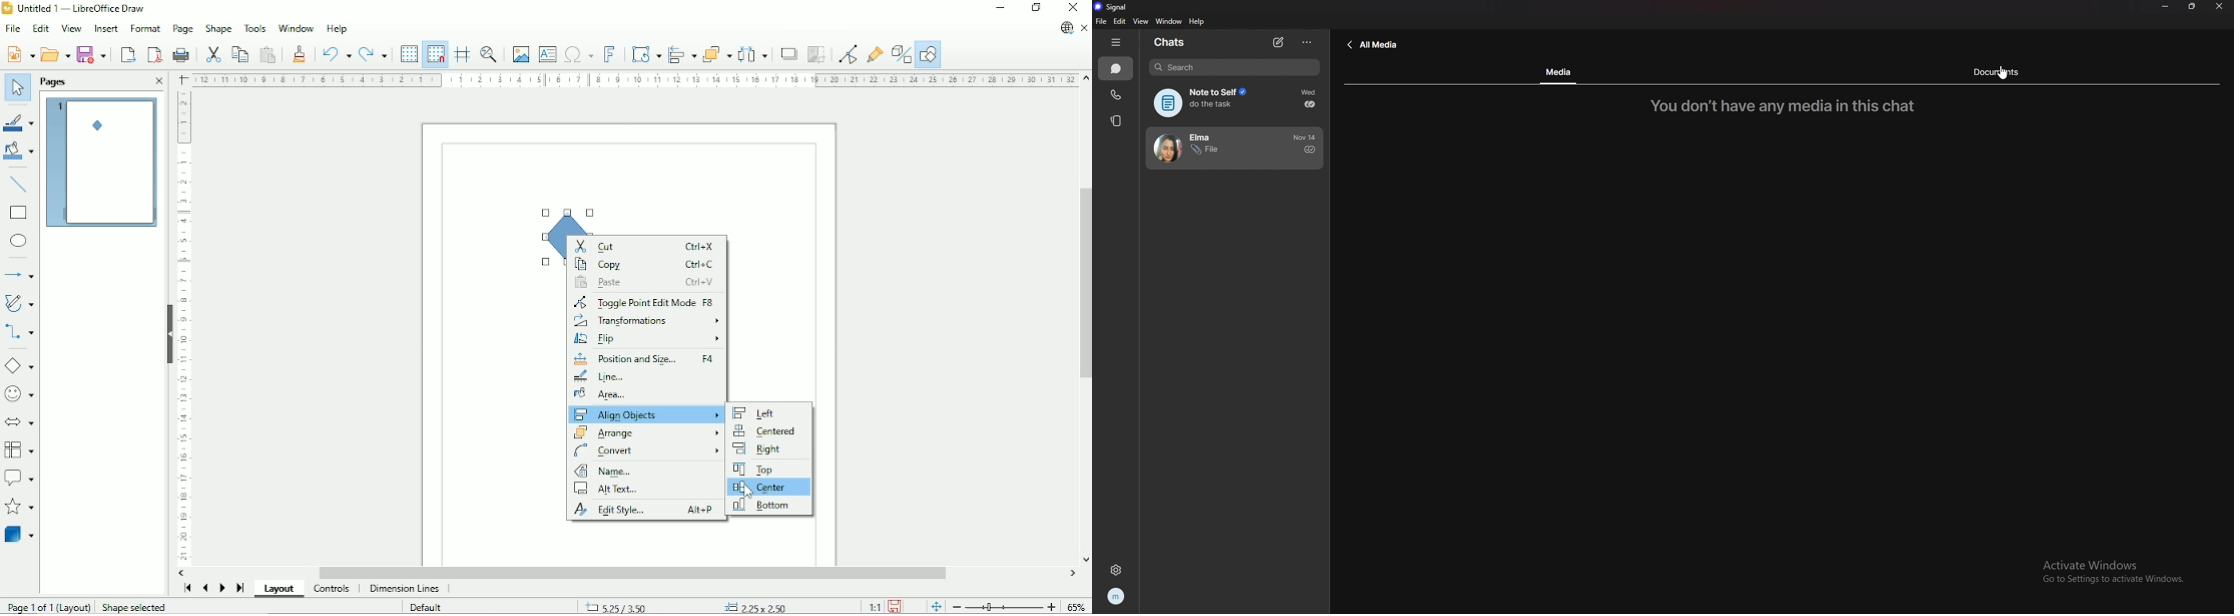 The height and width of the screenshot is (616, 2240). I want to click on Transformation, so click(646, 52).